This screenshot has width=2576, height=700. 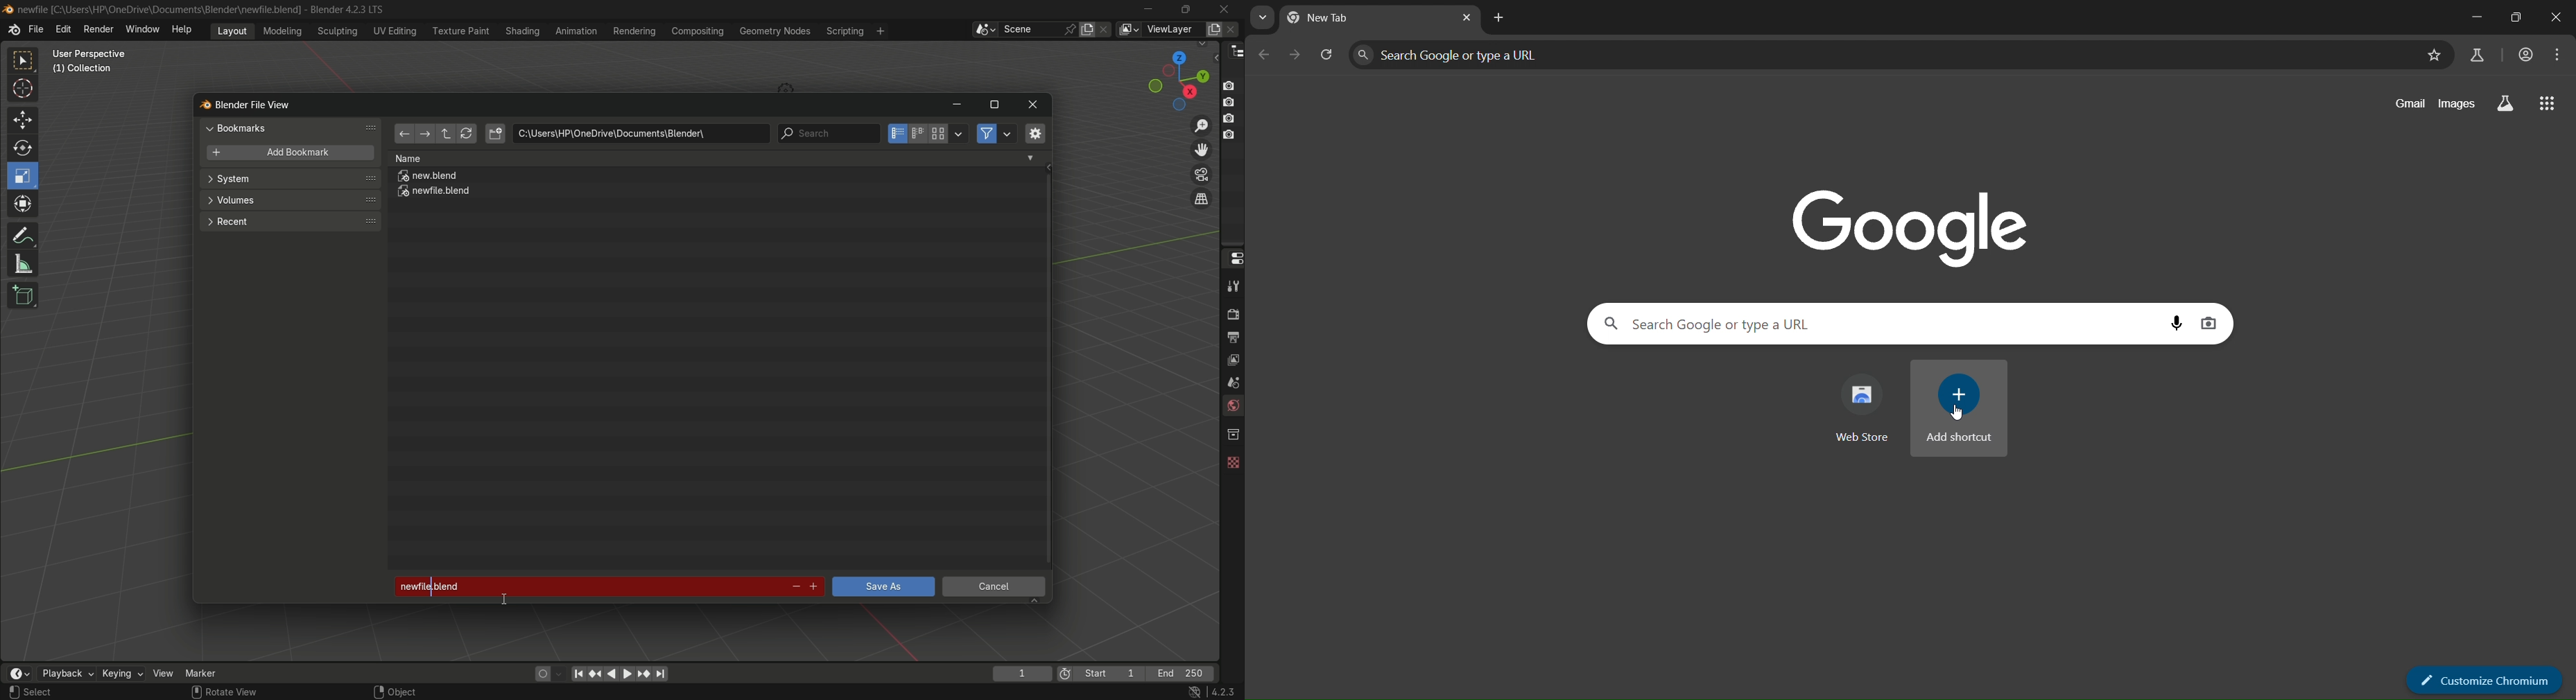 What do you see at coordinates (2558, 55) in the screenshot?
I see `menu` at bounding box center [2558, 55].